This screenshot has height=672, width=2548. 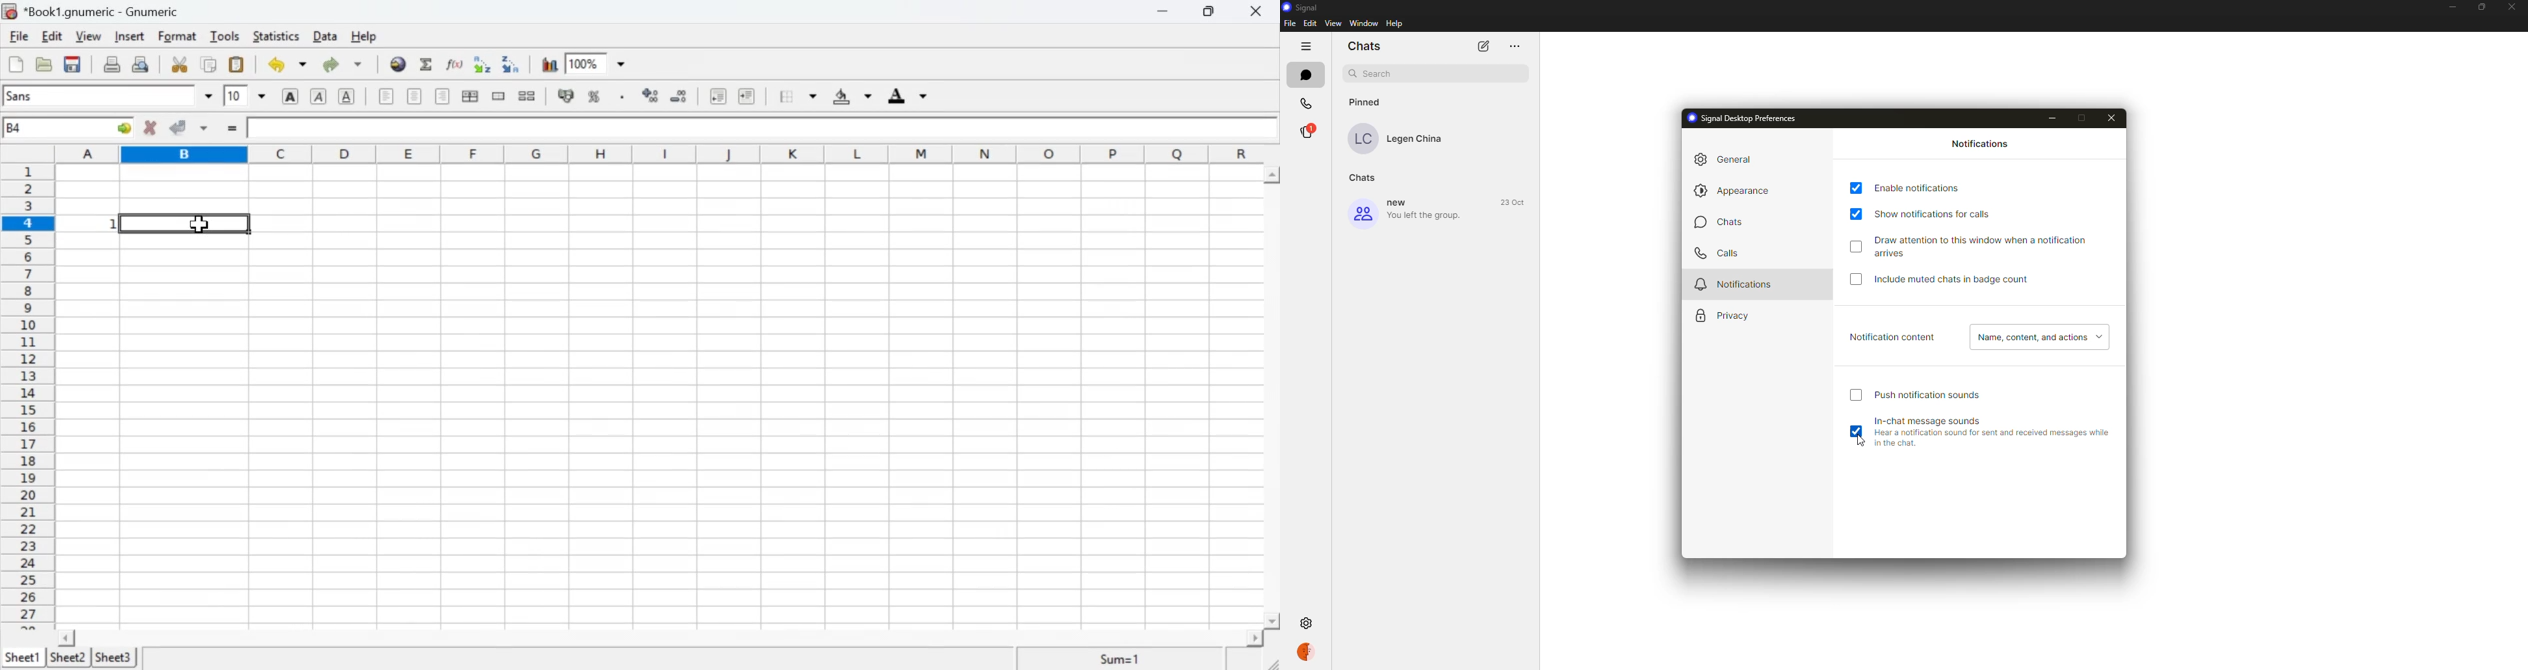 What do you see at coordinates (747, 97) in the screenshot?
I see `Increase indent, align to the left.` at bounding box center [747, 97].